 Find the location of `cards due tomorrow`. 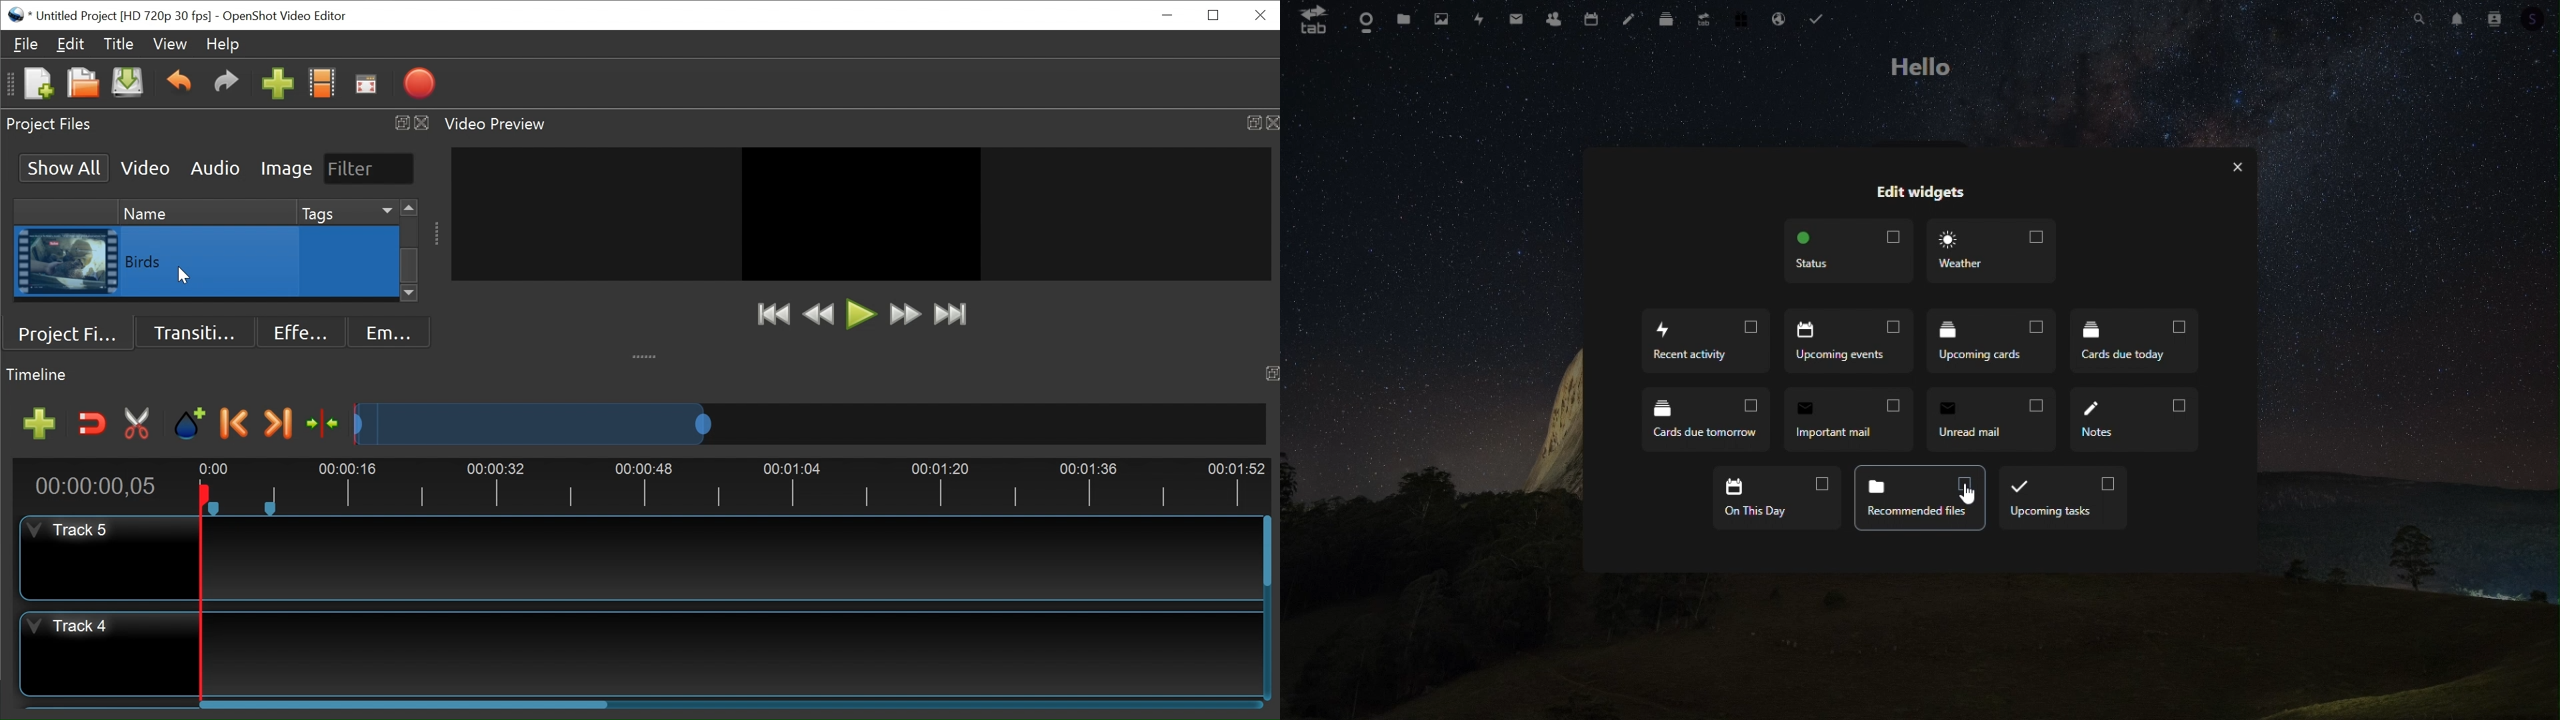

cards due tomorrow is located at coordinates (1706, 422).